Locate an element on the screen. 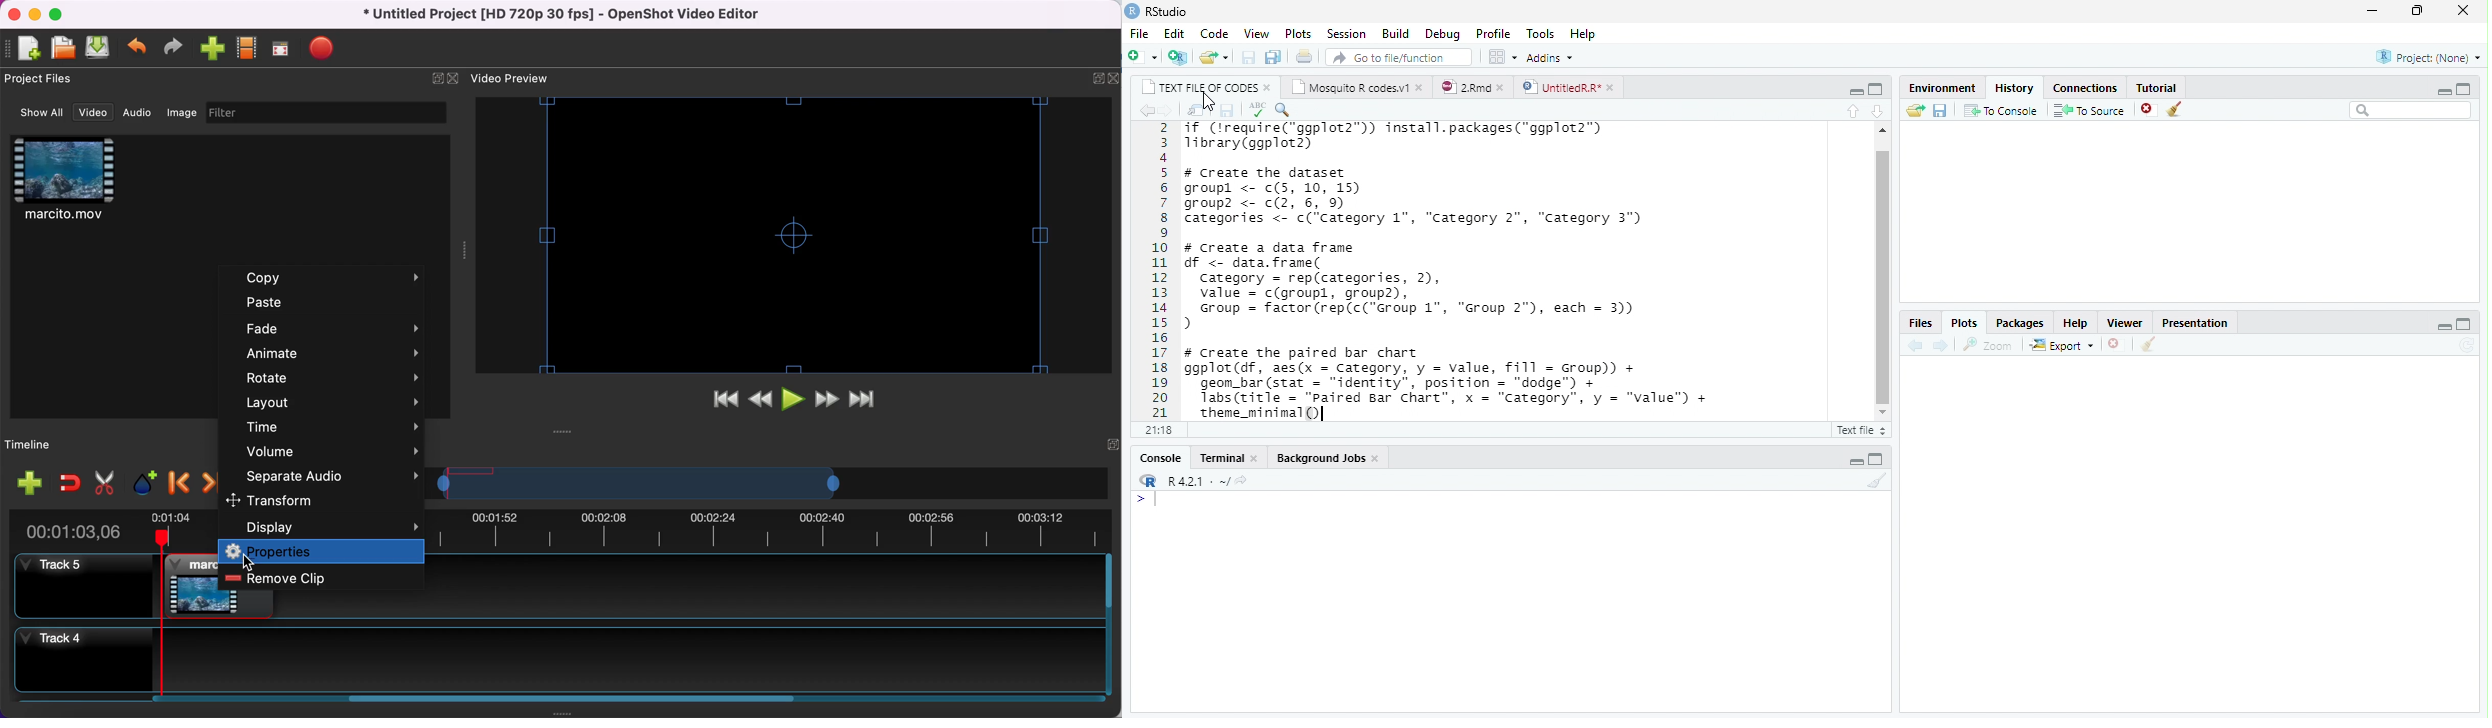 The width and height of the screenshot is (2492, 728). open an existing file is located at coordinates (1213, 56).